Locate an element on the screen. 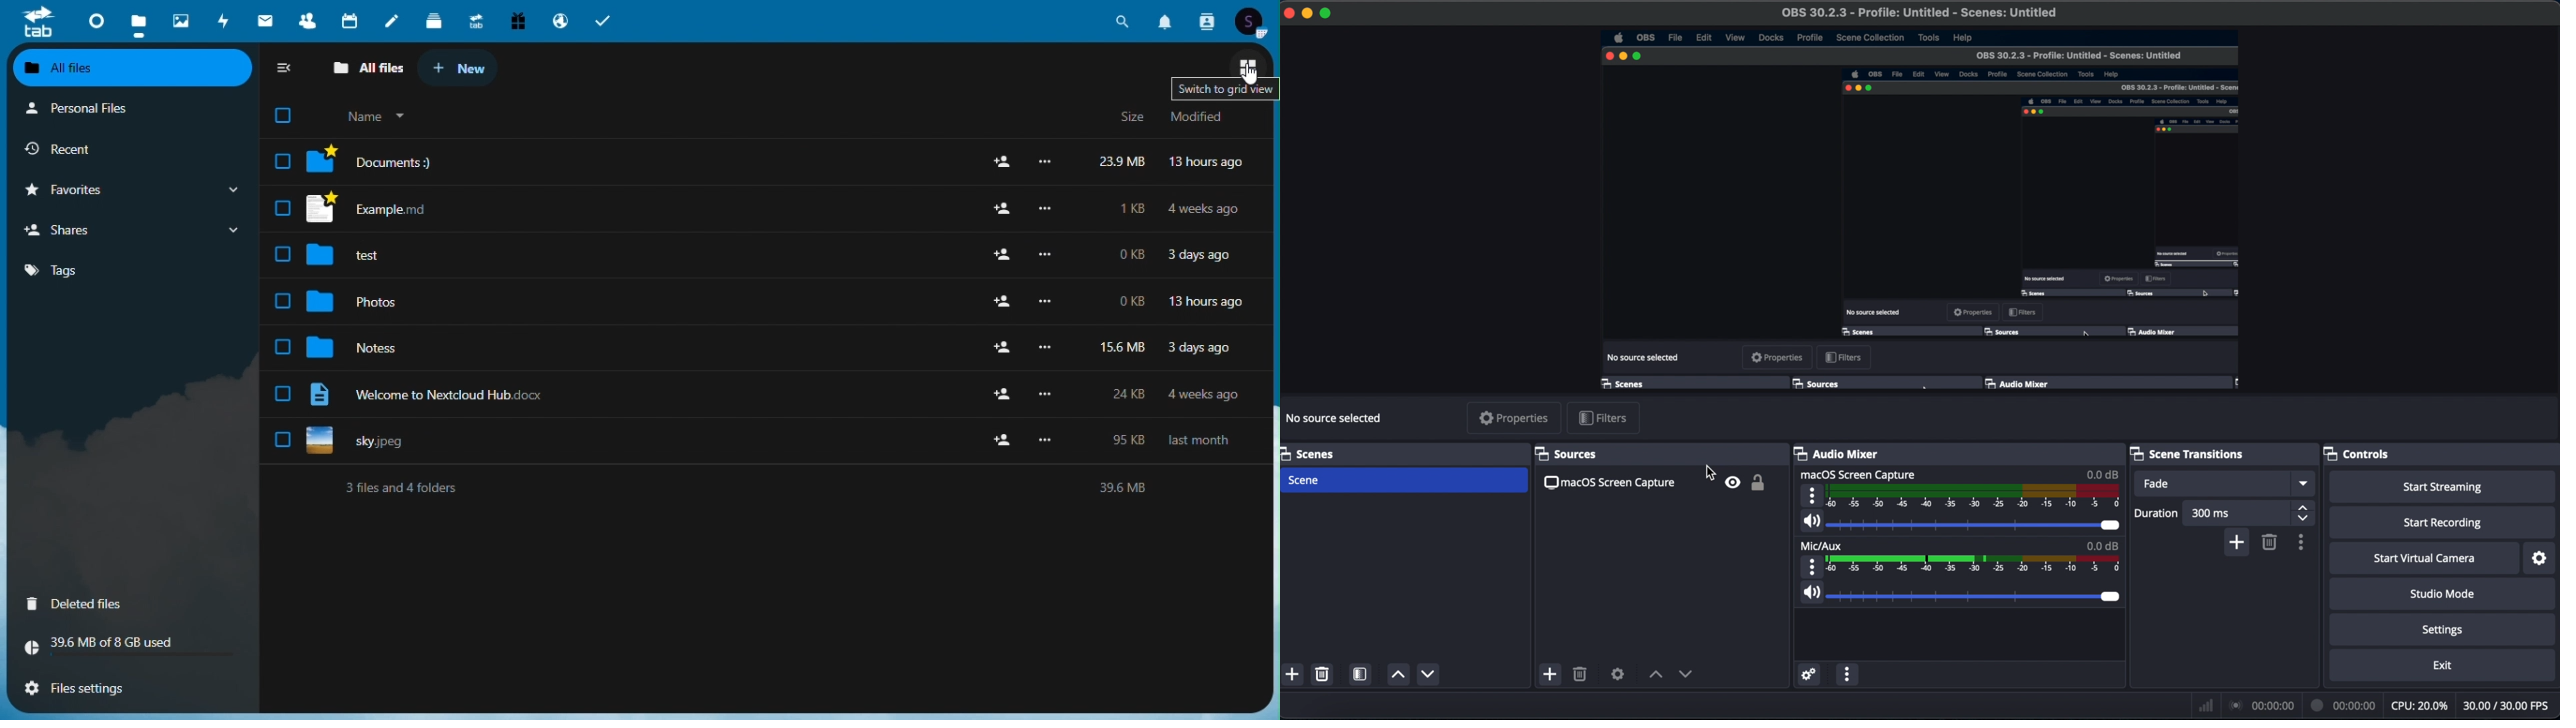 The height and width of the screenshot is (728, 2576). duration is located at coordinates (2154, 513).